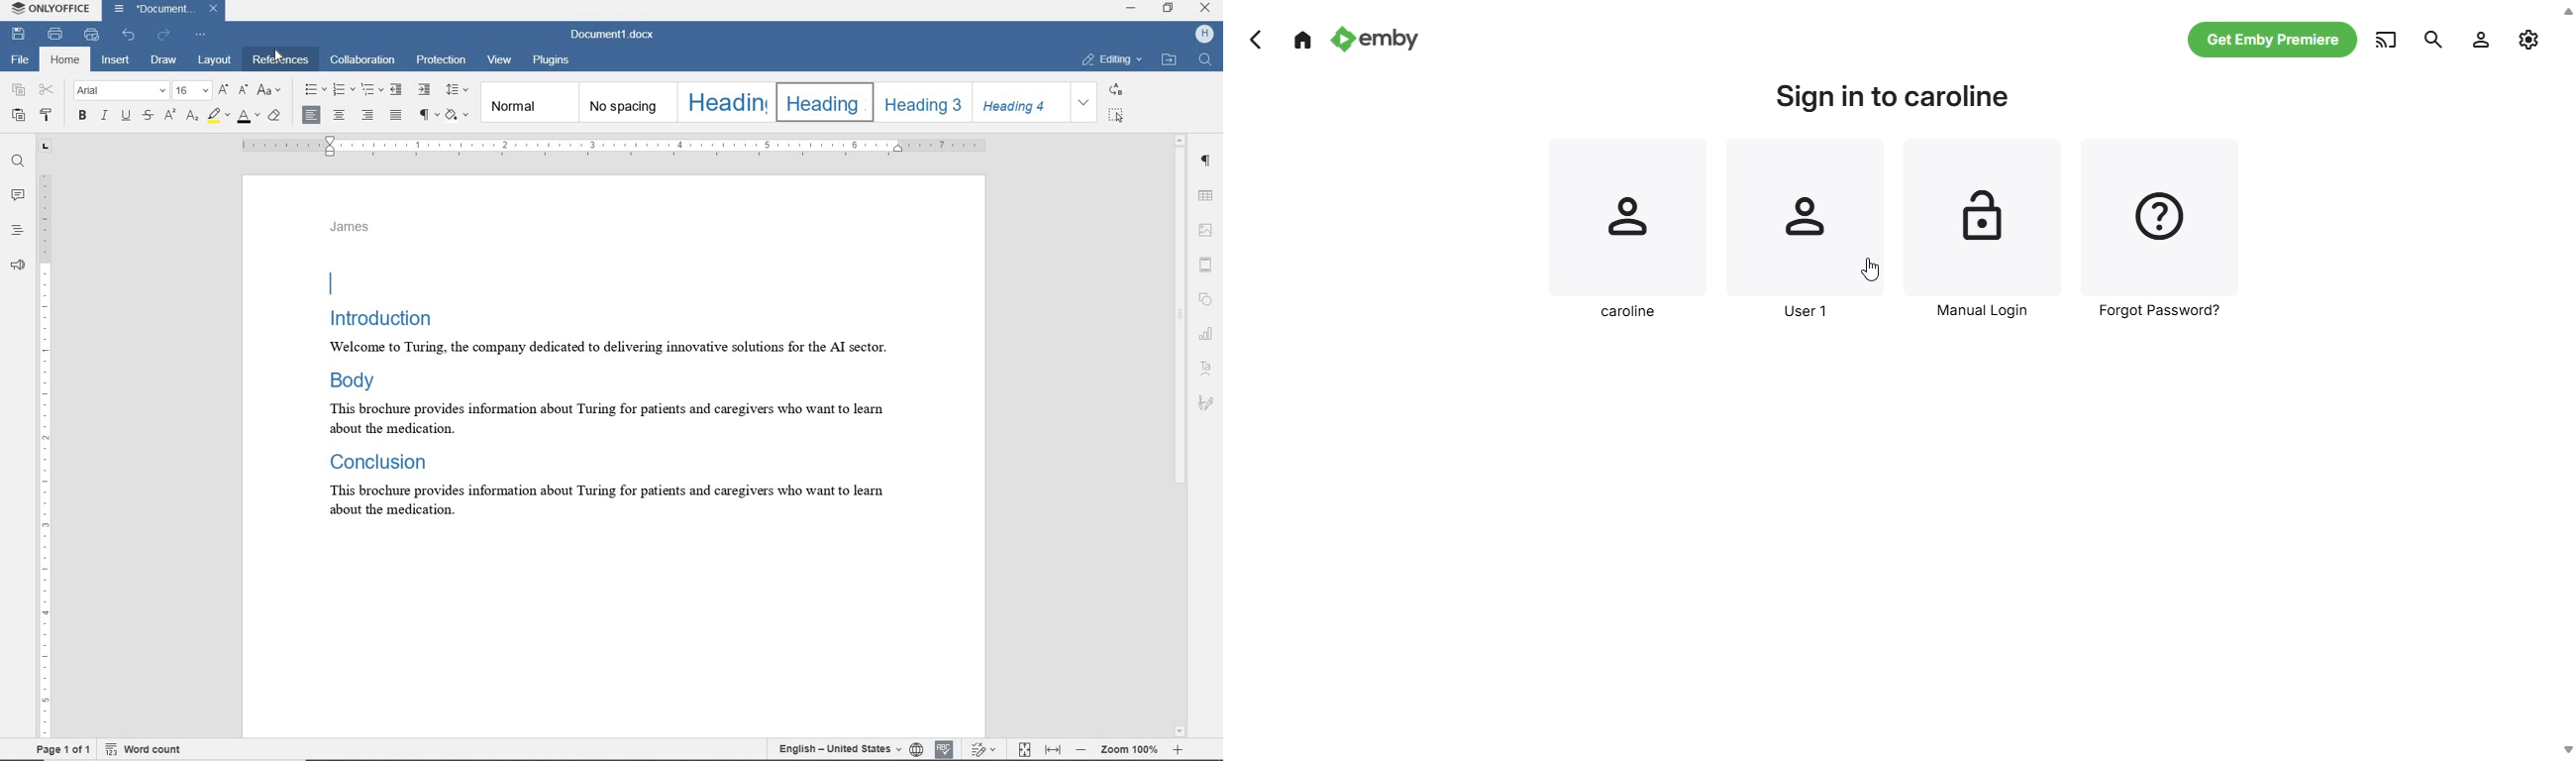 The width and height of the screenshot is (2576, 784). I want to click on SELECT ALL, so click(1118, 115).